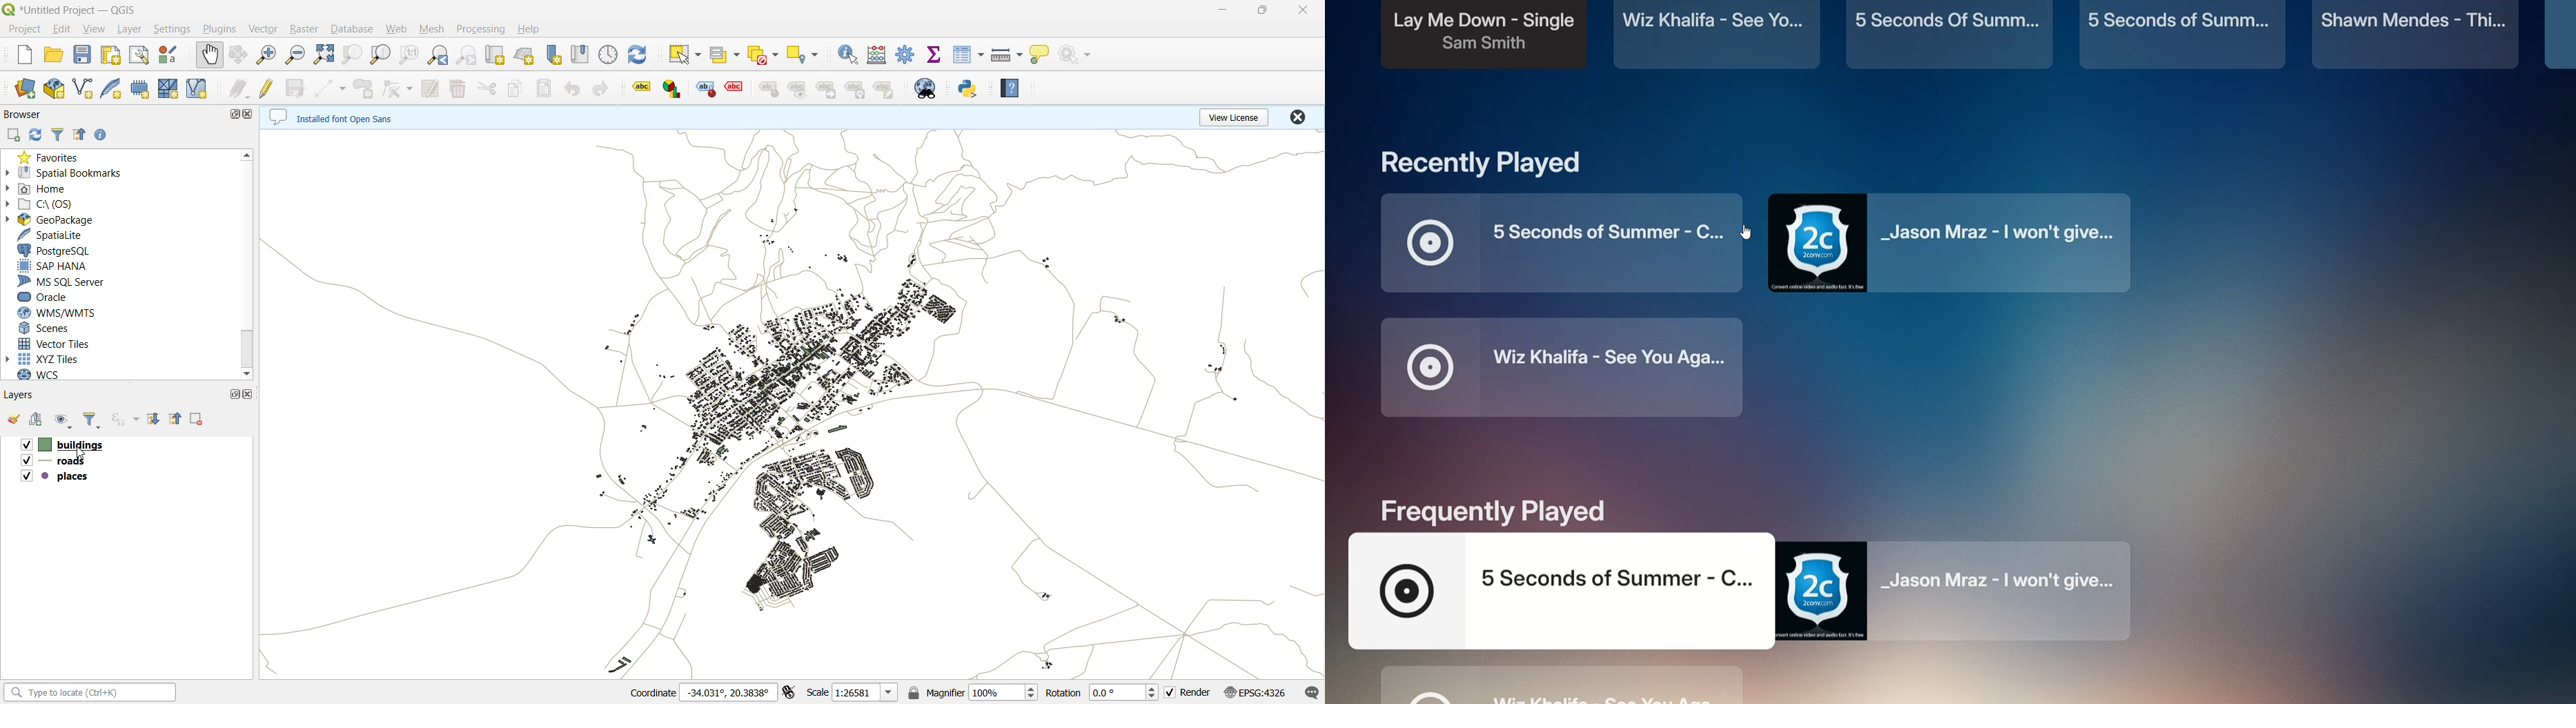 This screenshot has height=728, width=2576. What do you see at coordinates (470, 58) in the screenshot?
I see `zoom next` at bounding box center [470, 58].